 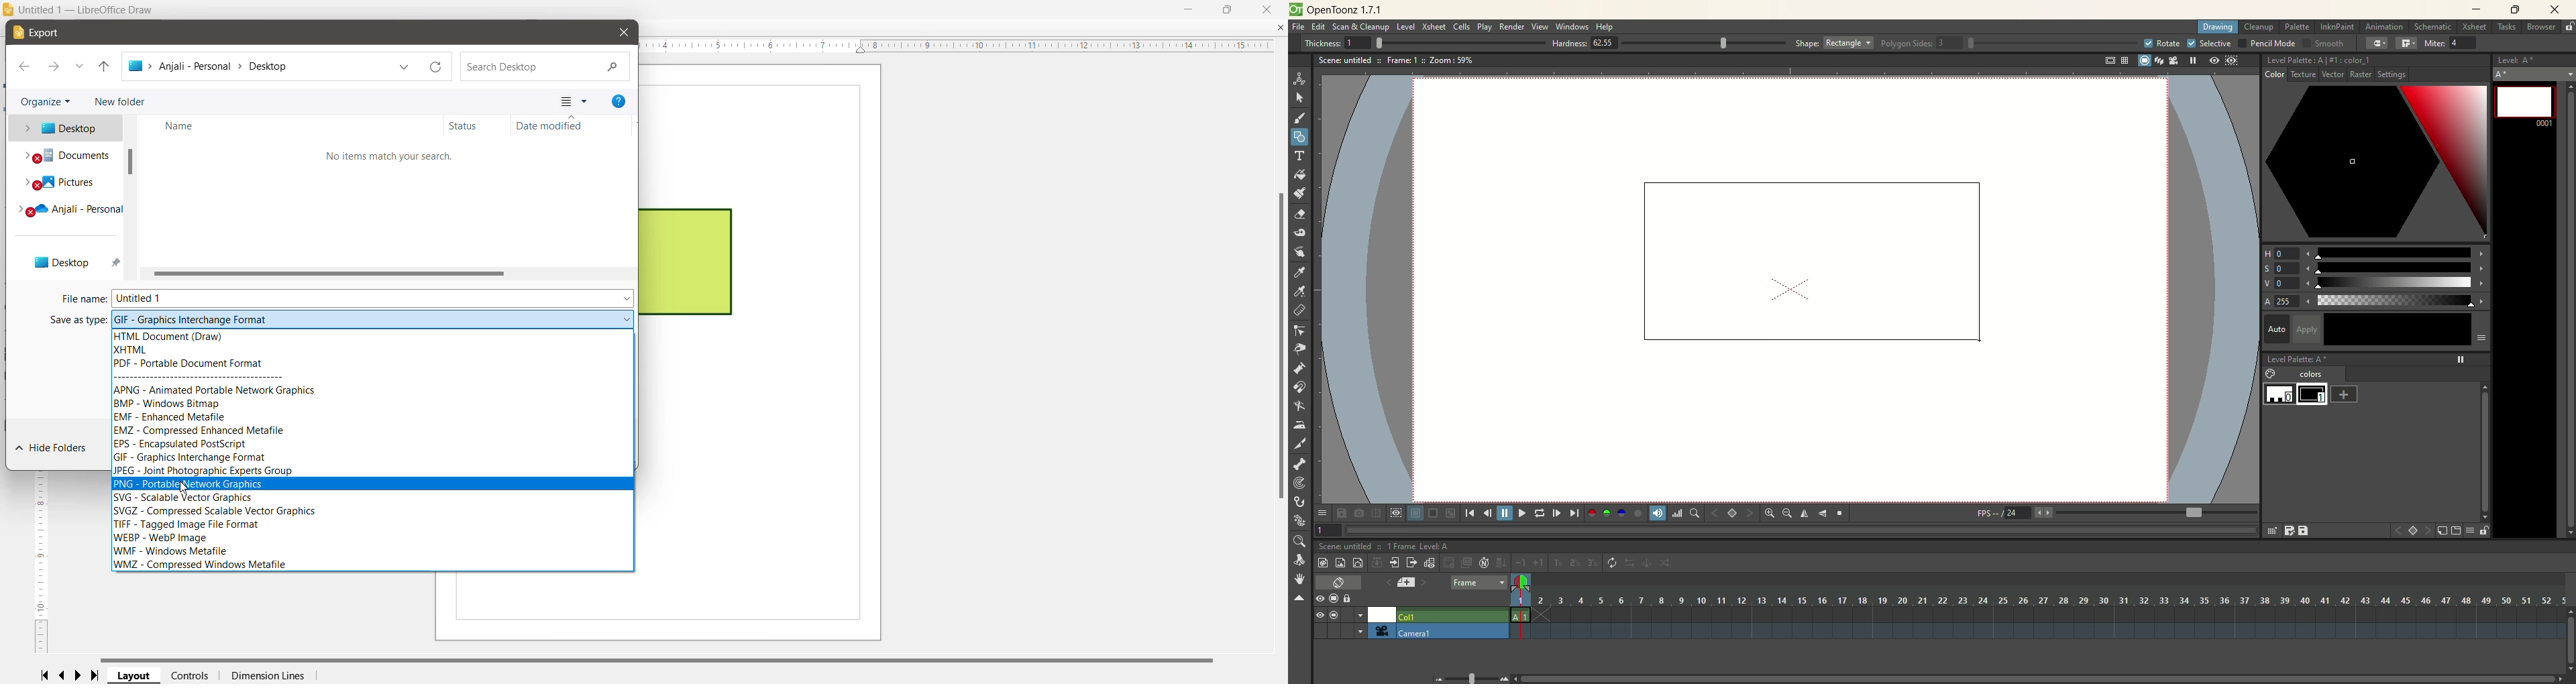 I want to click on saturation, so click(x=2375, y=268).